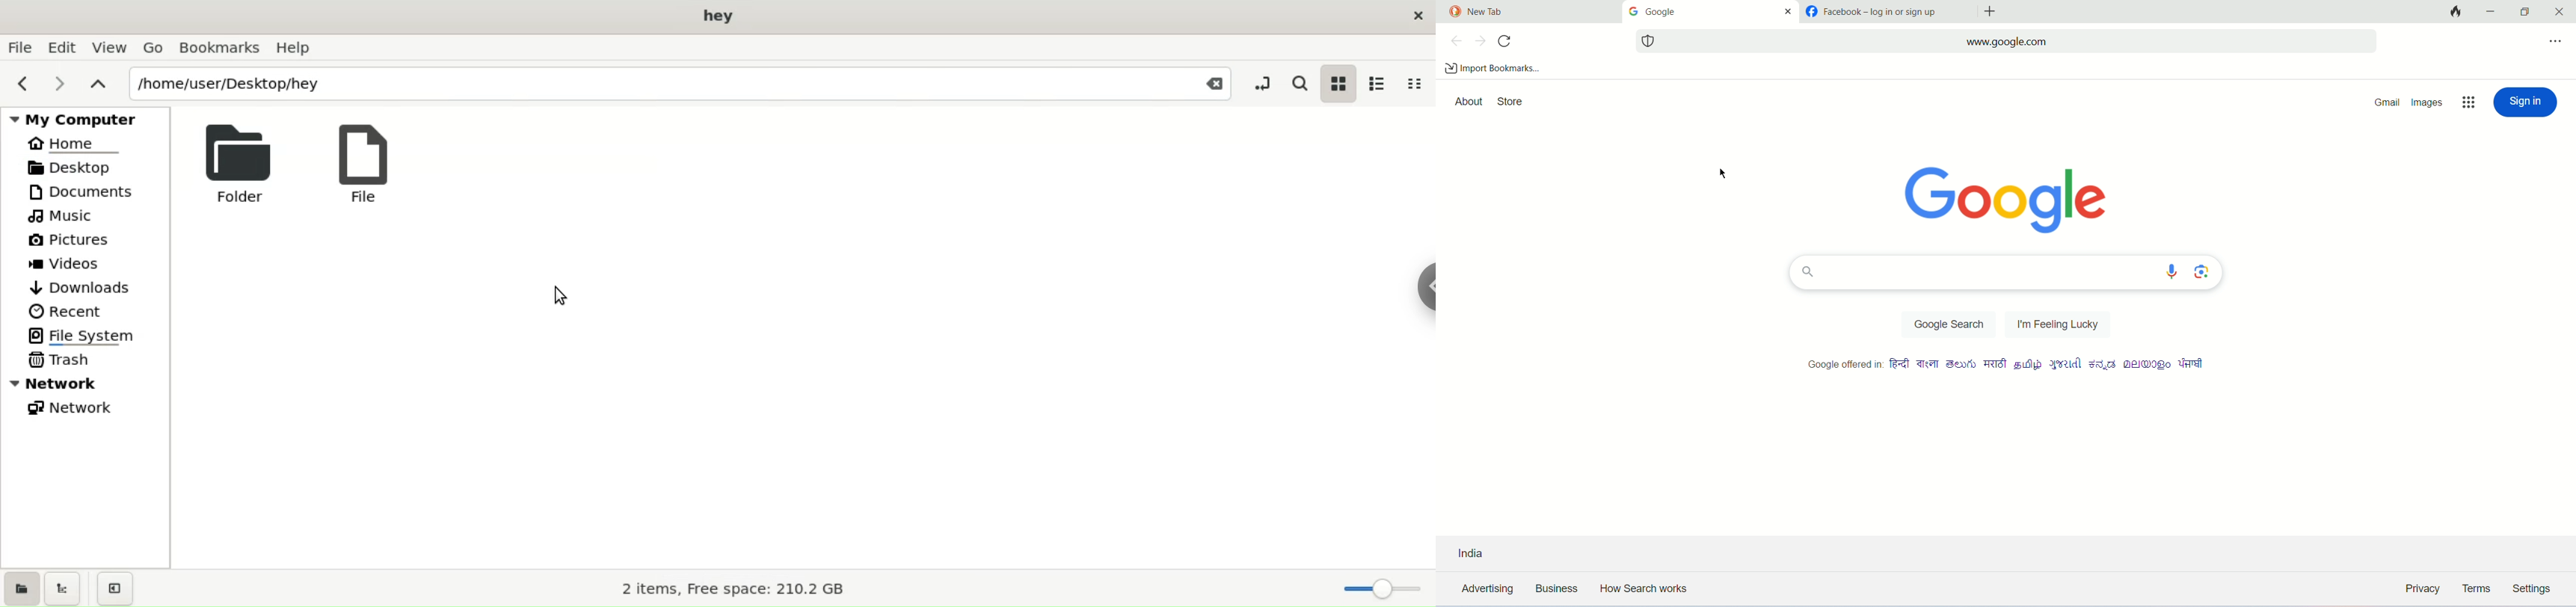 This screenshot has width=2576, height=616. Describe the element at coordinates (1418, 82) in the screenshot. I see `compact view` at that location.